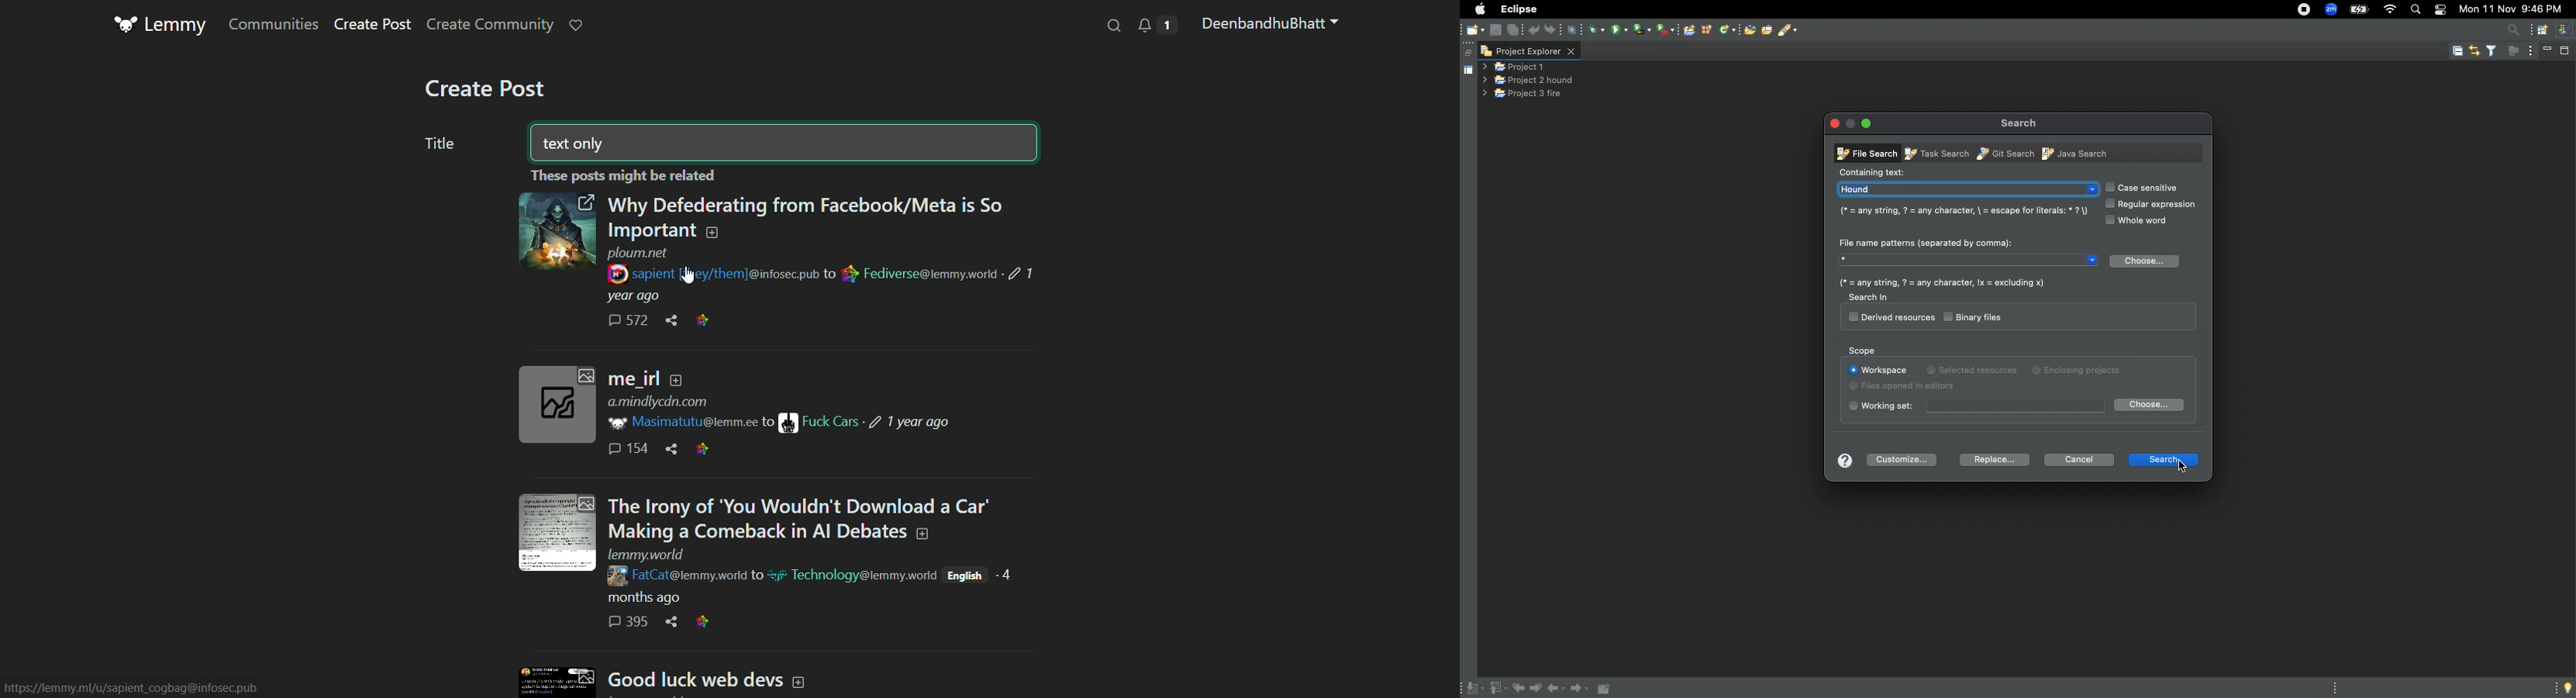 Image resolution: width=2576 pixels, height=700 pixels. What do you see at coordinates (1640, 29) in the screenshot?
I see `coverage` at bounding box center [1640, 29].